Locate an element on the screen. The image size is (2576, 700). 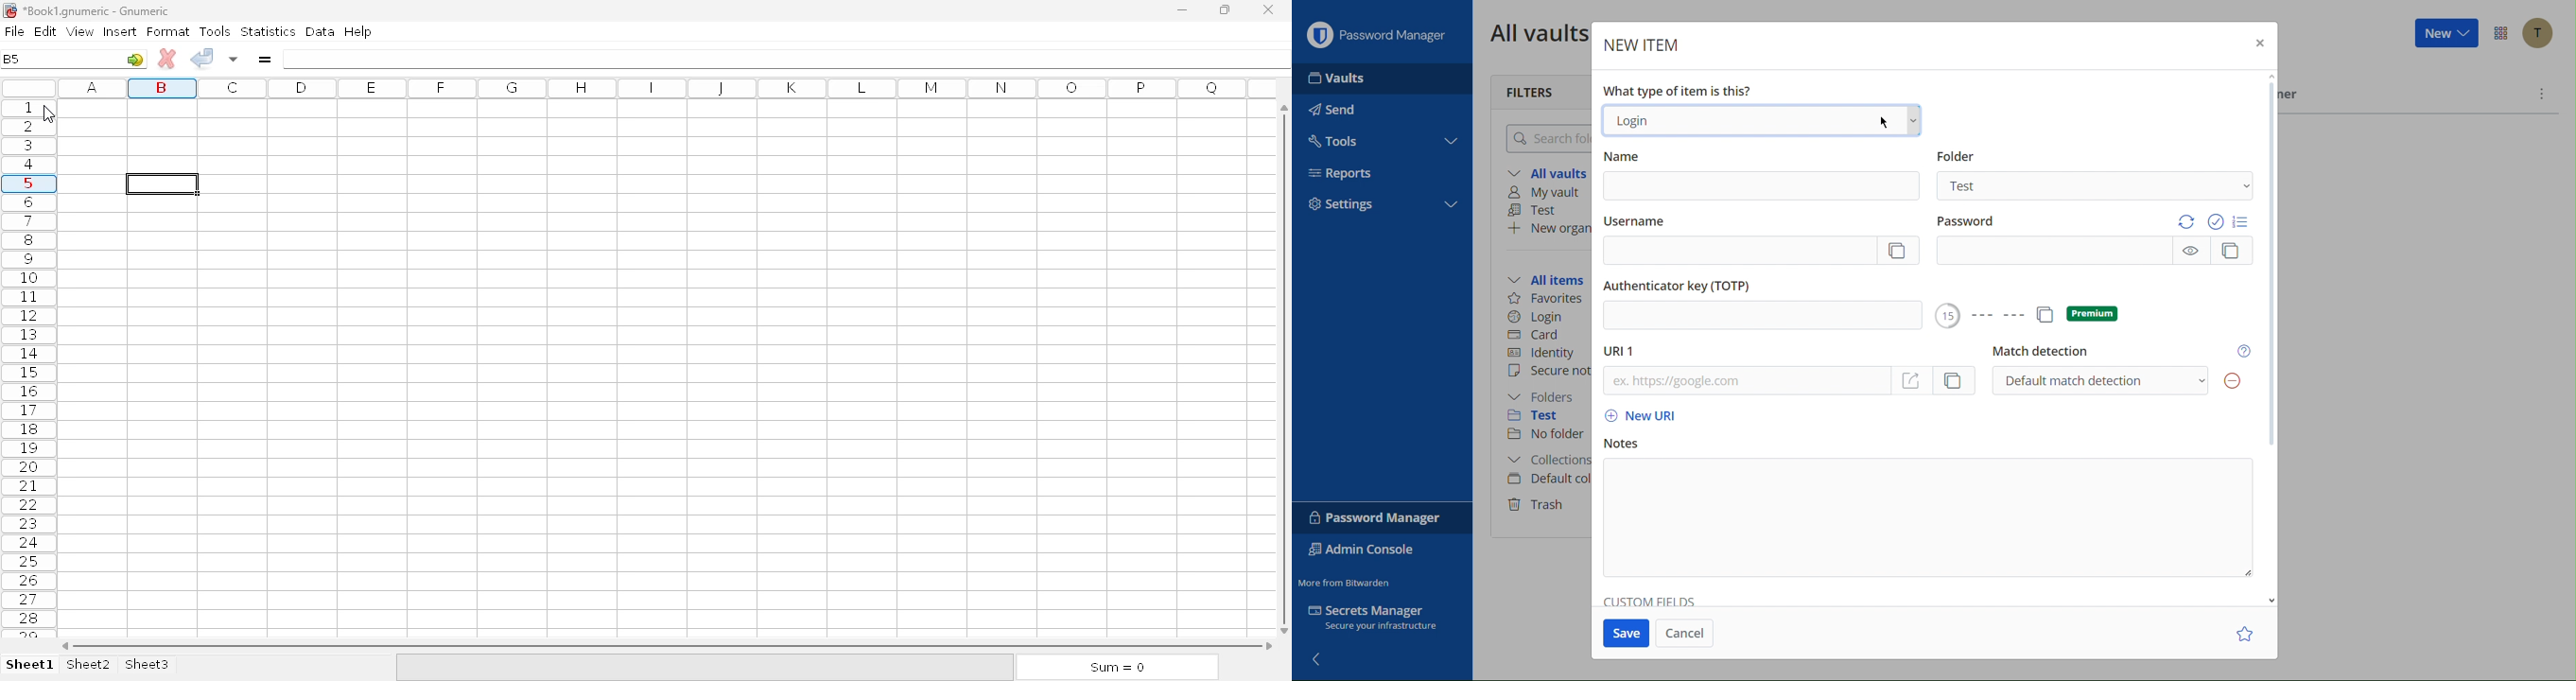
All items is located at coordinates (1546, 279).